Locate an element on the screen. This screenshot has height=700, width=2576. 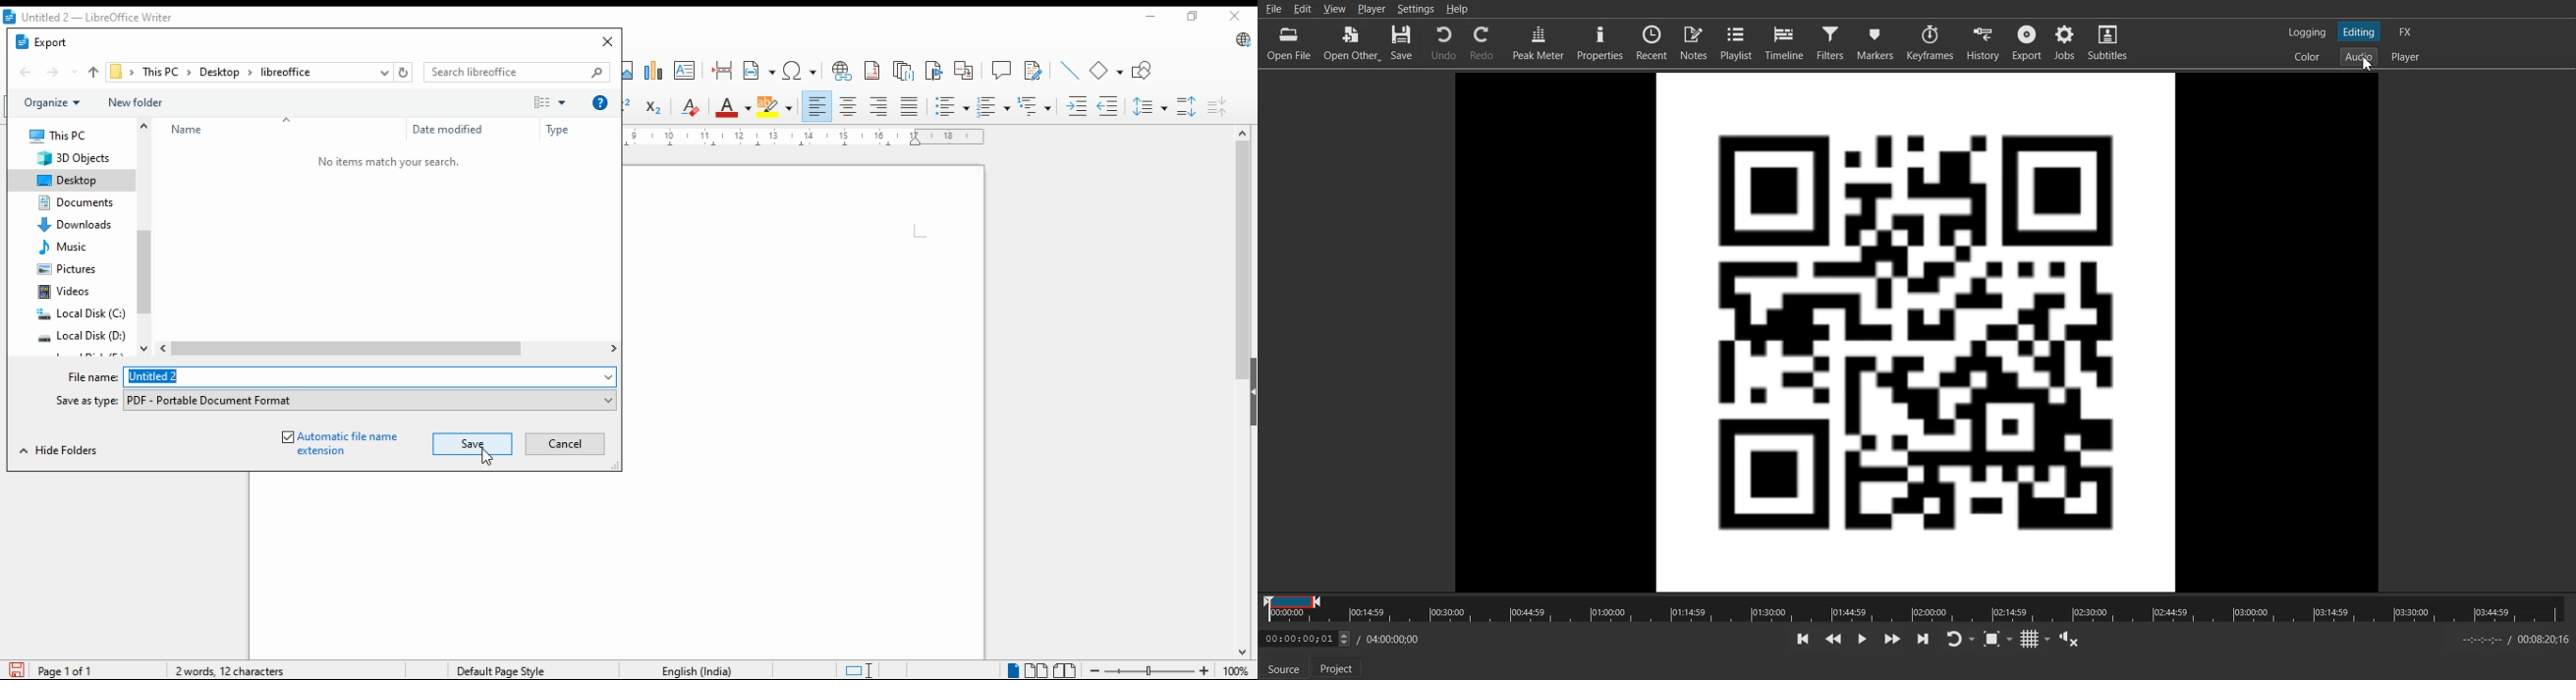
Play quickly backward is located at coordinates (1834, 639).